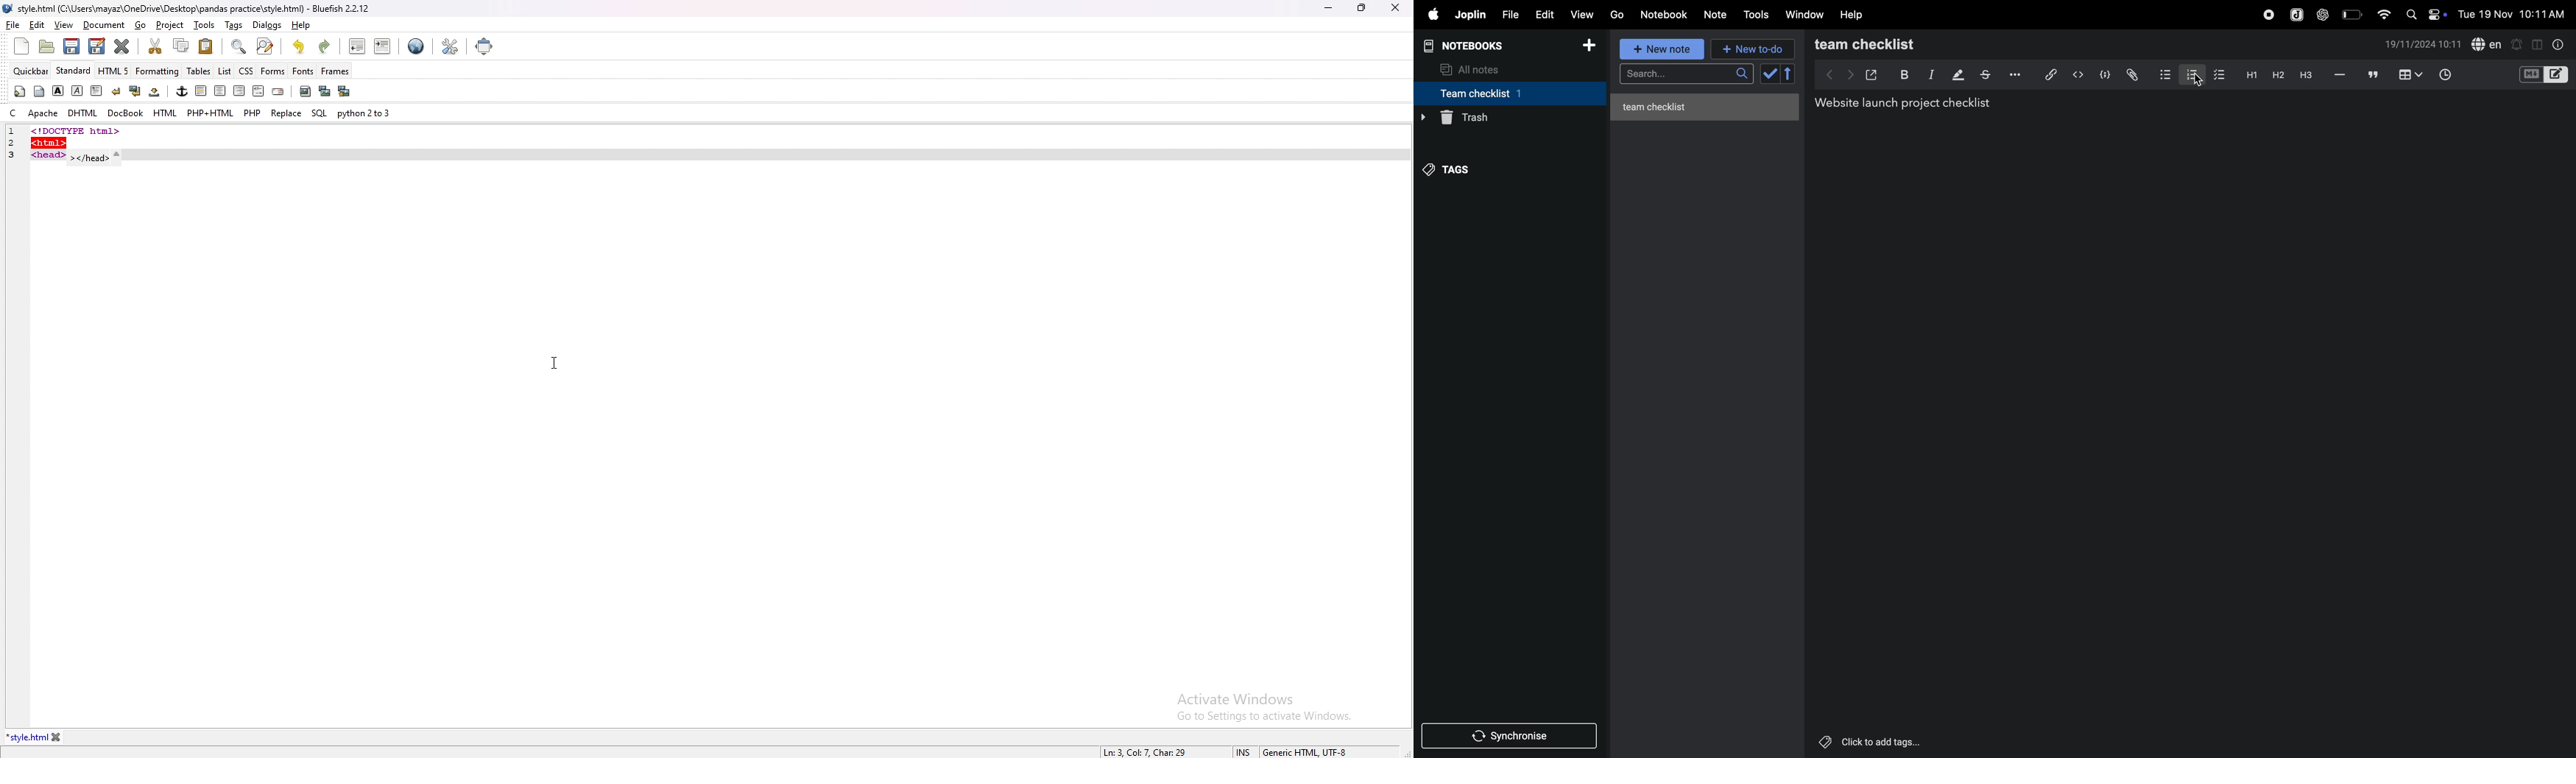 The width and height of the screenshot is (2576, 784). Describe the element at coordinates (1433, 15) in the screenshot. I see `apple menu` at that location.